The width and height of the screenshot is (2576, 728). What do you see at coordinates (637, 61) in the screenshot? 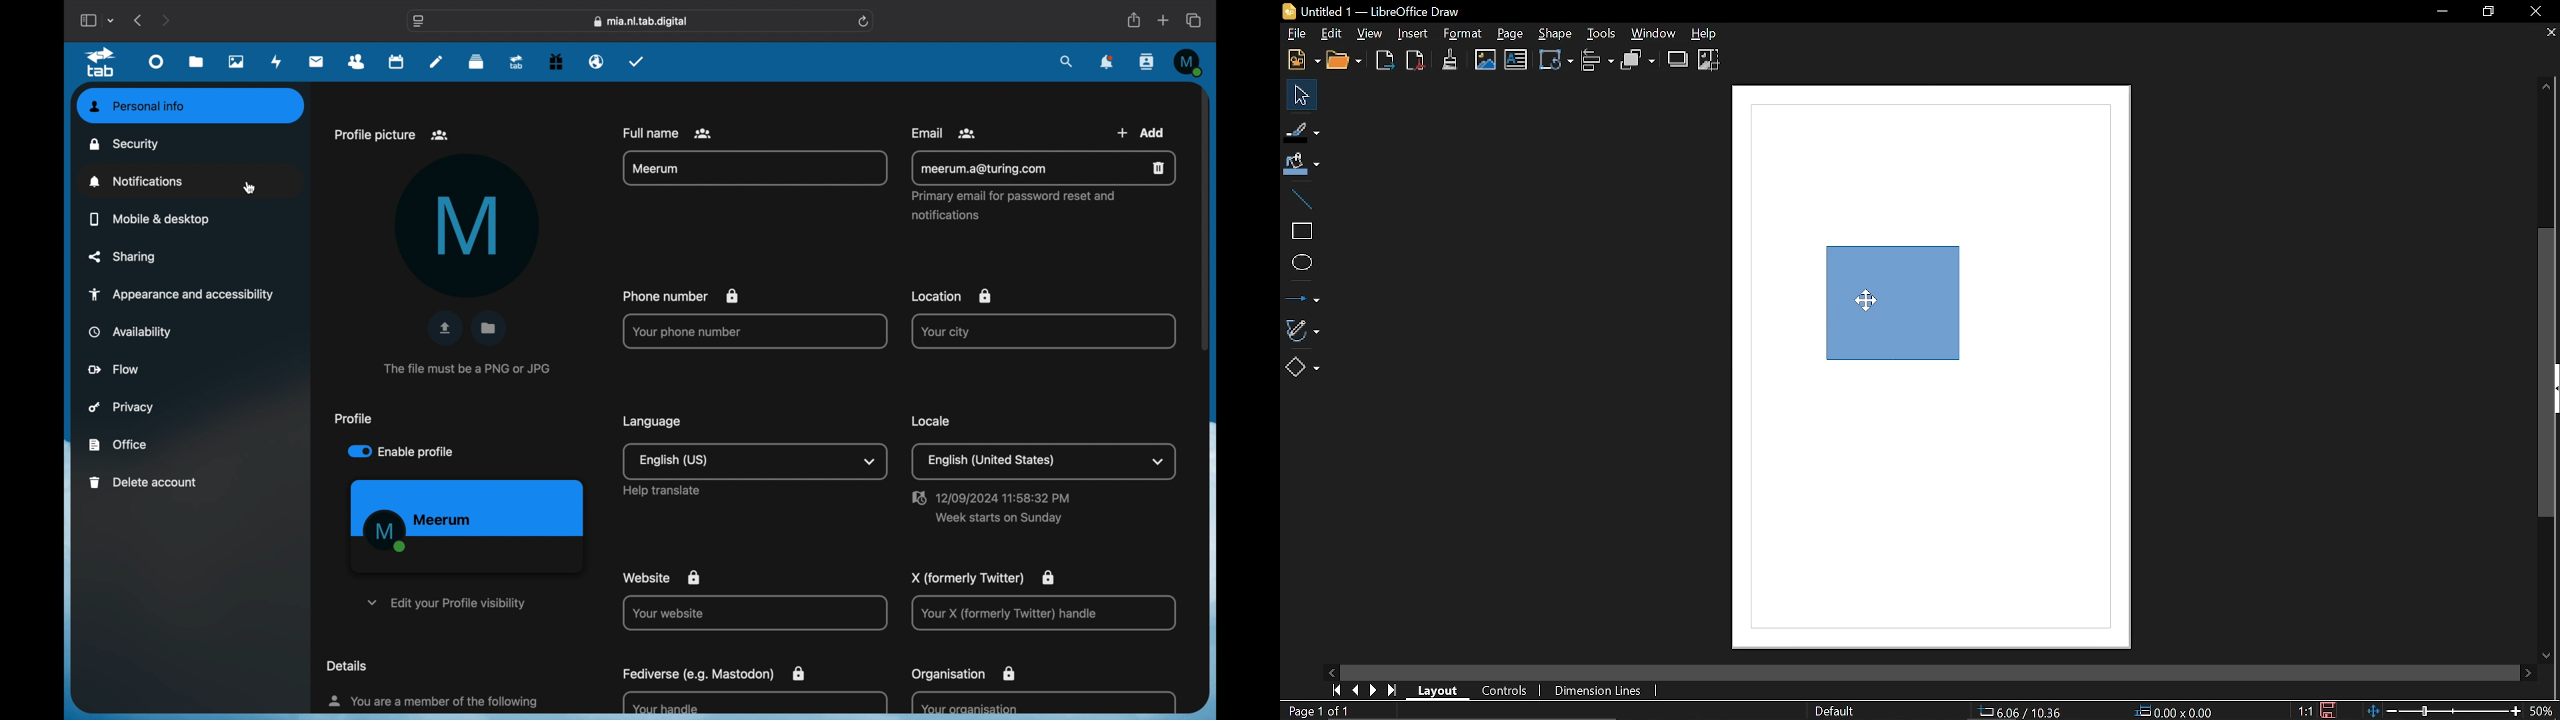
I see `tasks` at bounding box center [637, 61].